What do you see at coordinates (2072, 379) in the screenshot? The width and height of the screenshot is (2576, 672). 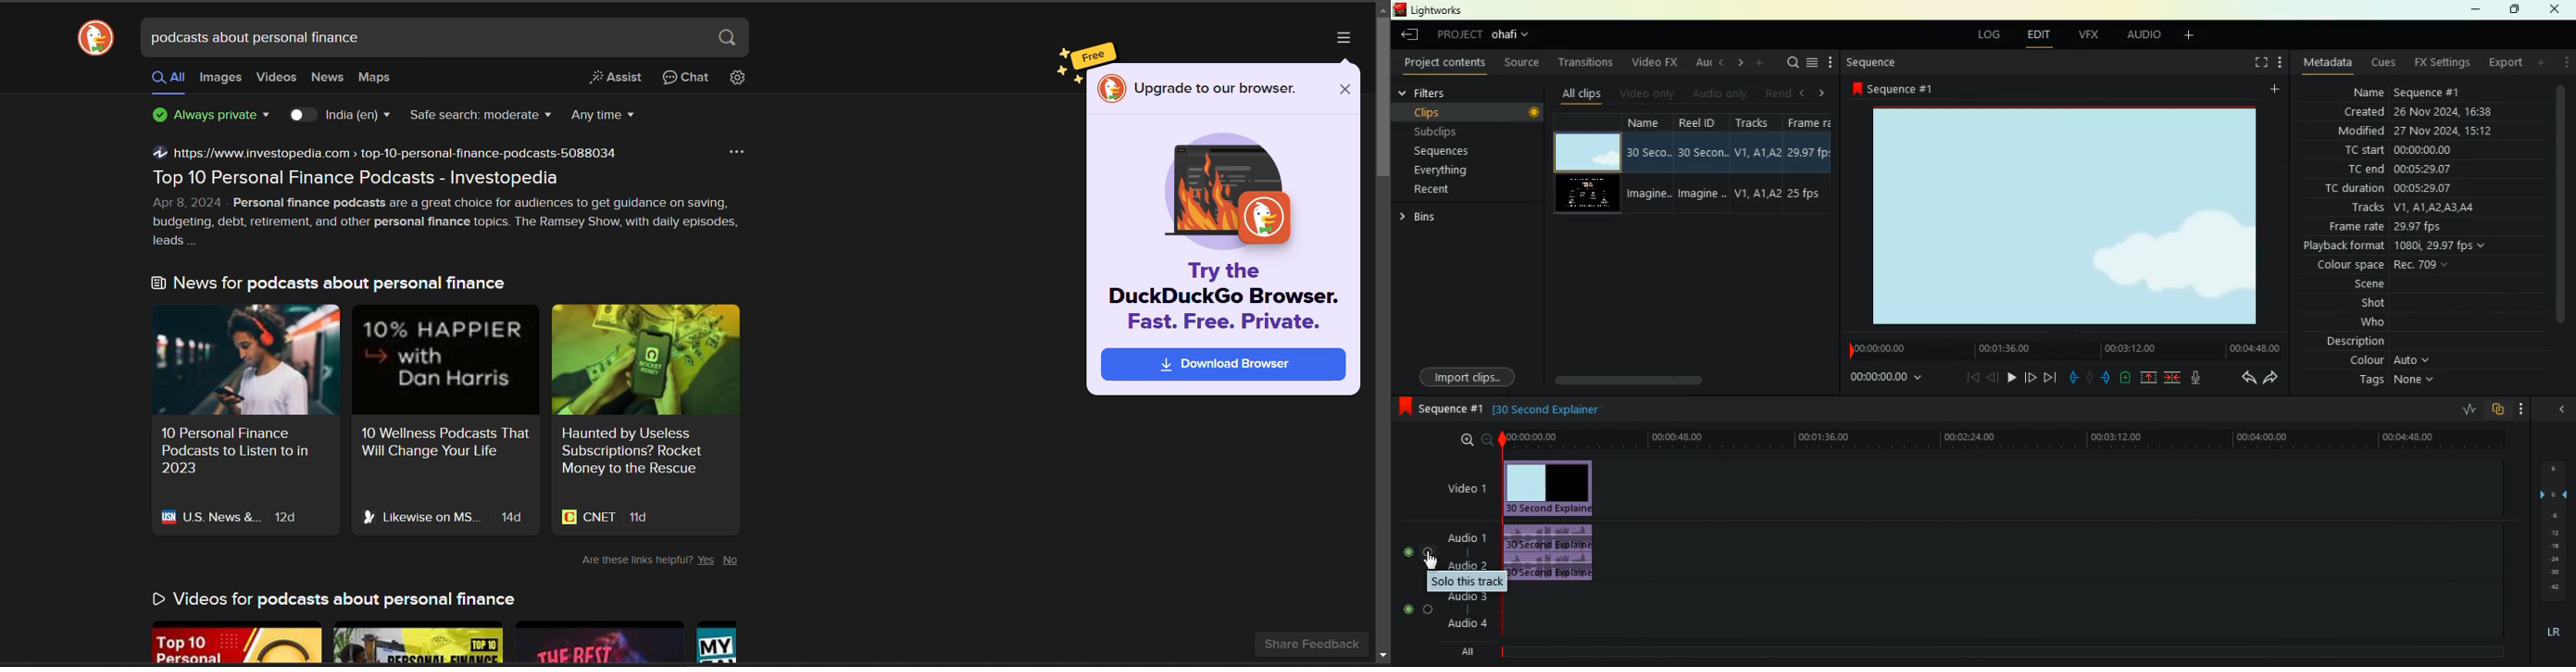 I see `pull` at bounding box center [2072, 379].